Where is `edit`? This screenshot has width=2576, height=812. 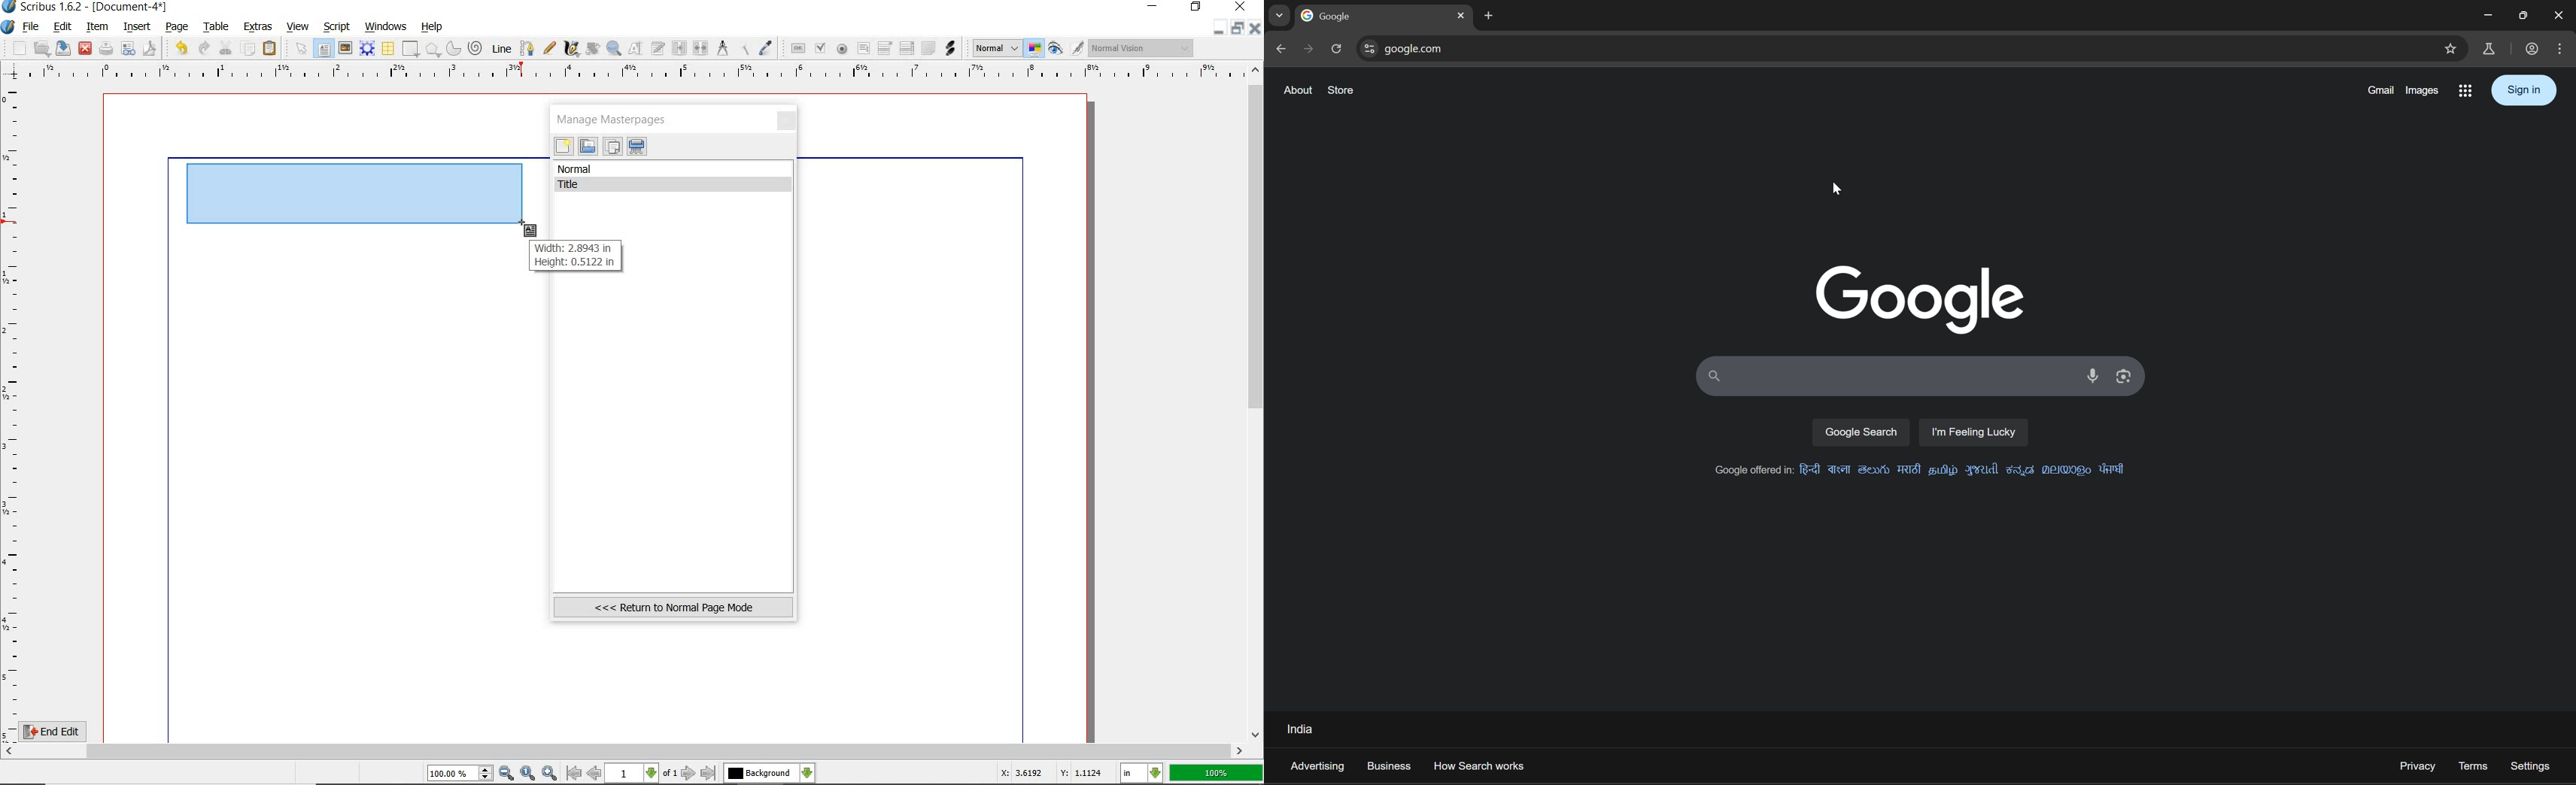
edit is located at coordinates (61, 28).